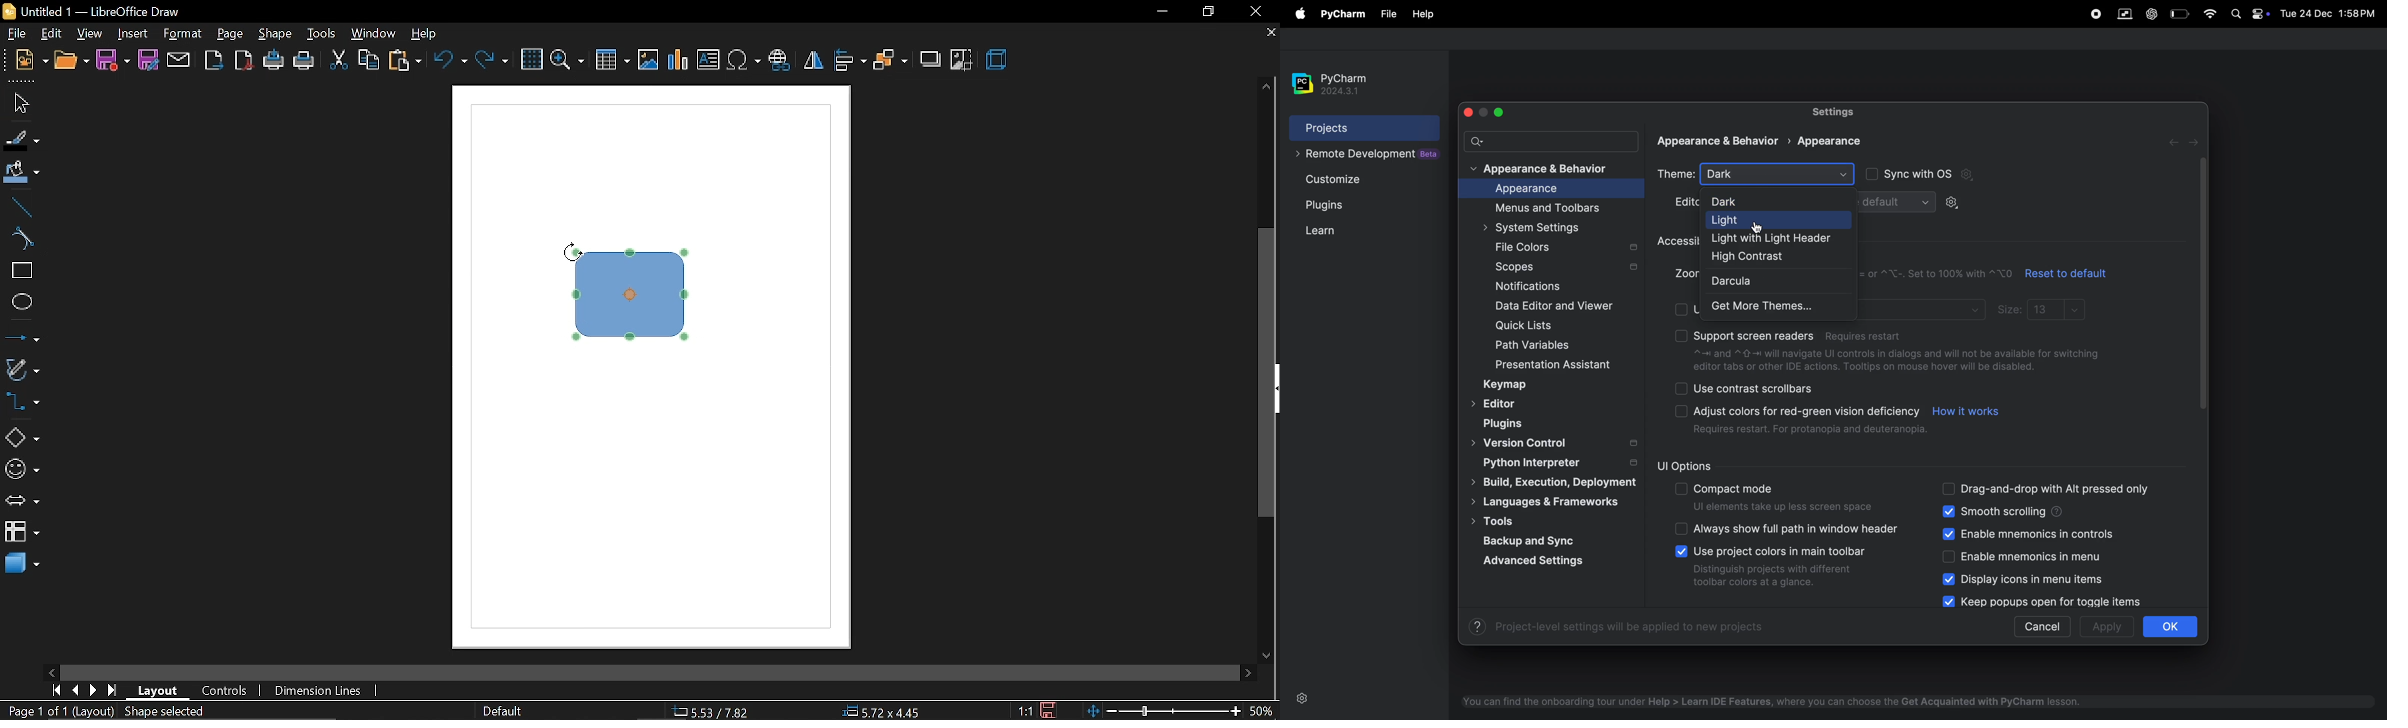  What do you see at coordinates (305, 61) in the screenshot?
I see `print` at bounding box center [305, 61].